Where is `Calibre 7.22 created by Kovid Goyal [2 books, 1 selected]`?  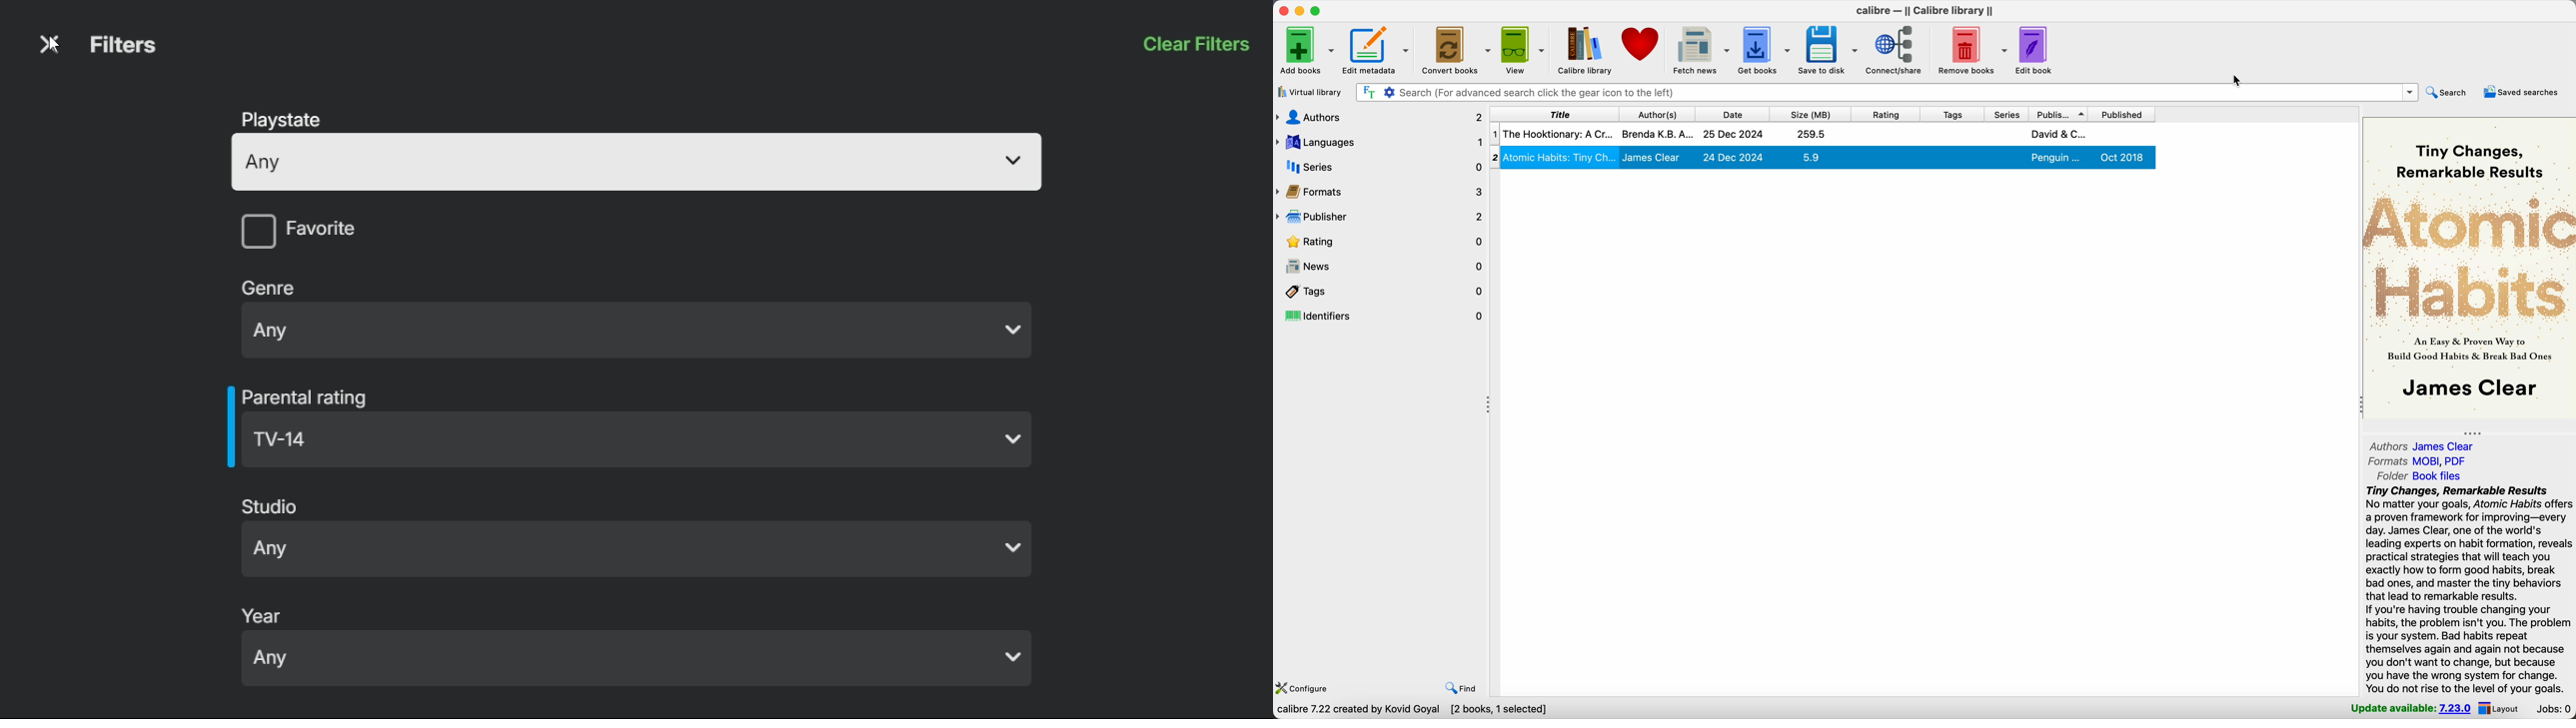
Calibre 7.22 created by Kovid Goyal [2 books, 1 selected] is located at coordinates (1414, 710).